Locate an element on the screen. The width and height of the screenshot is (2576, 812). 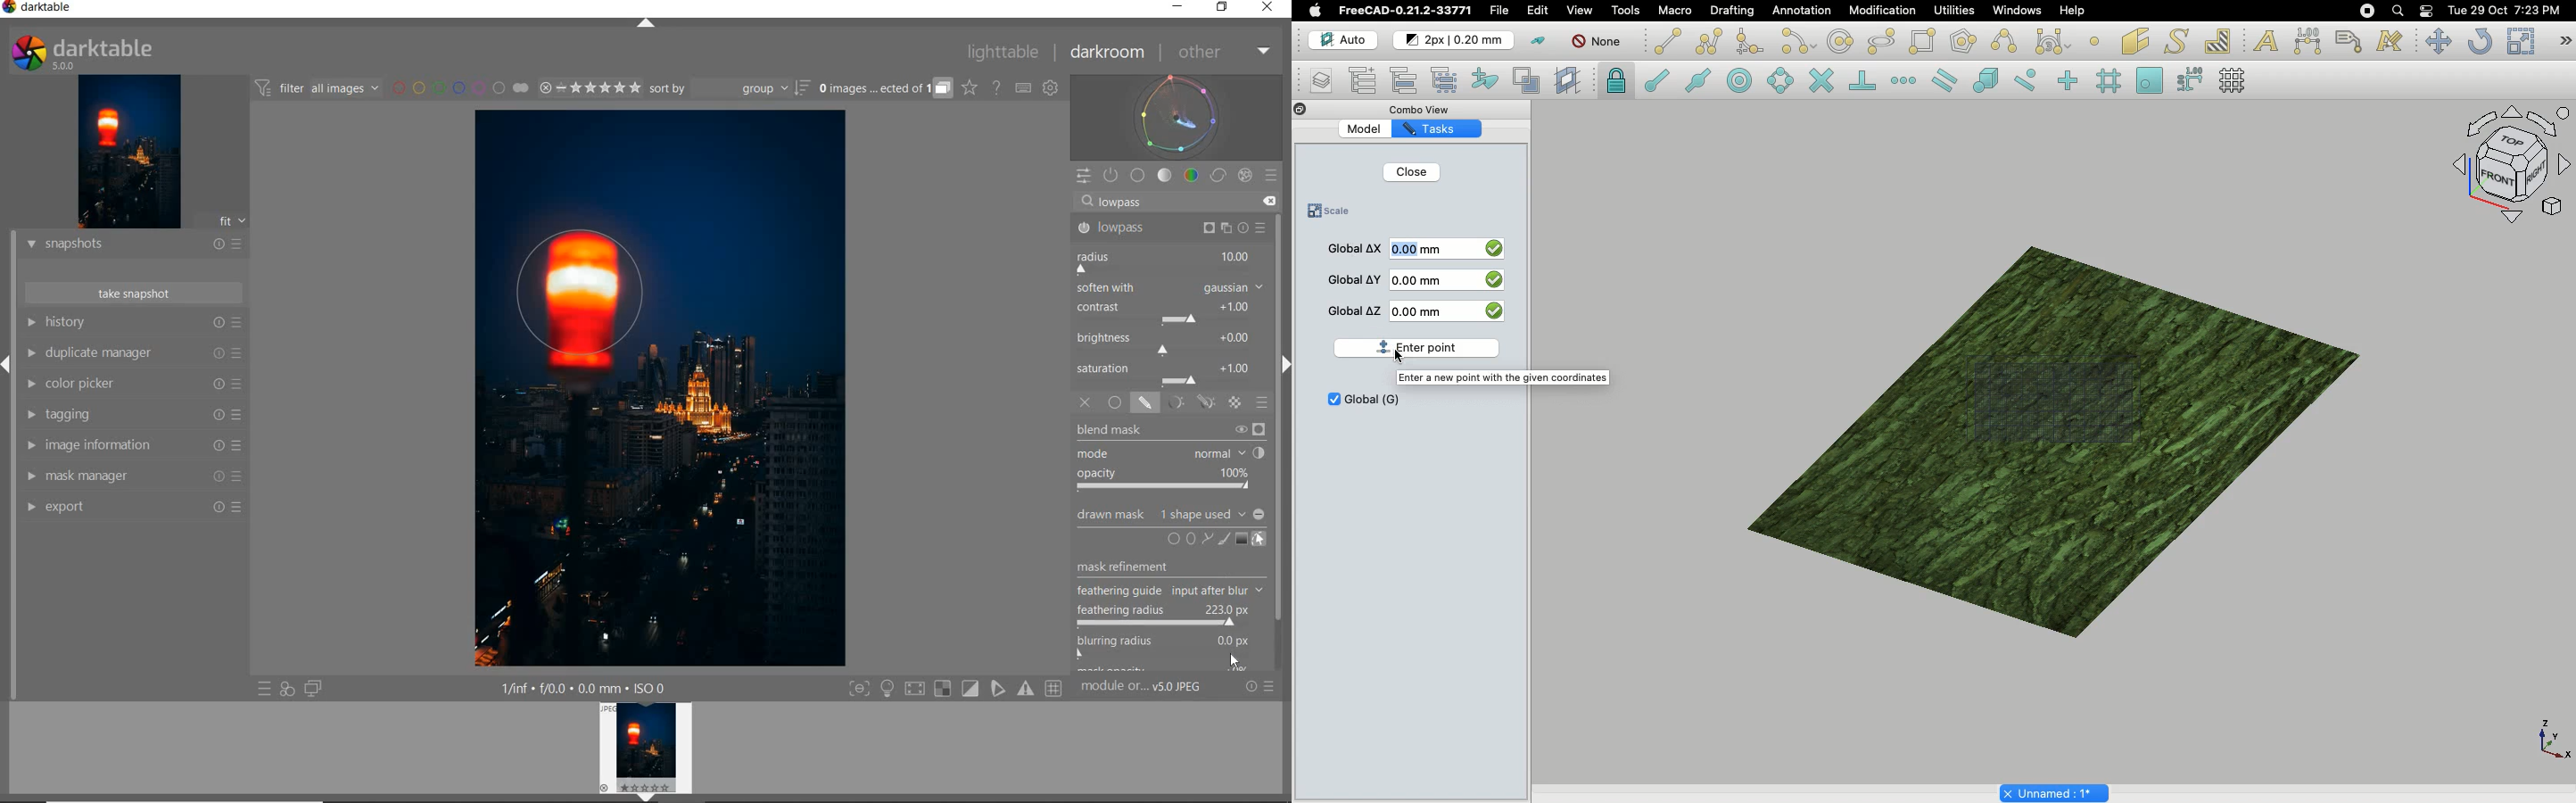
SET KEYBOARD SHORTCUTS is located at coordinates (1023, 88).